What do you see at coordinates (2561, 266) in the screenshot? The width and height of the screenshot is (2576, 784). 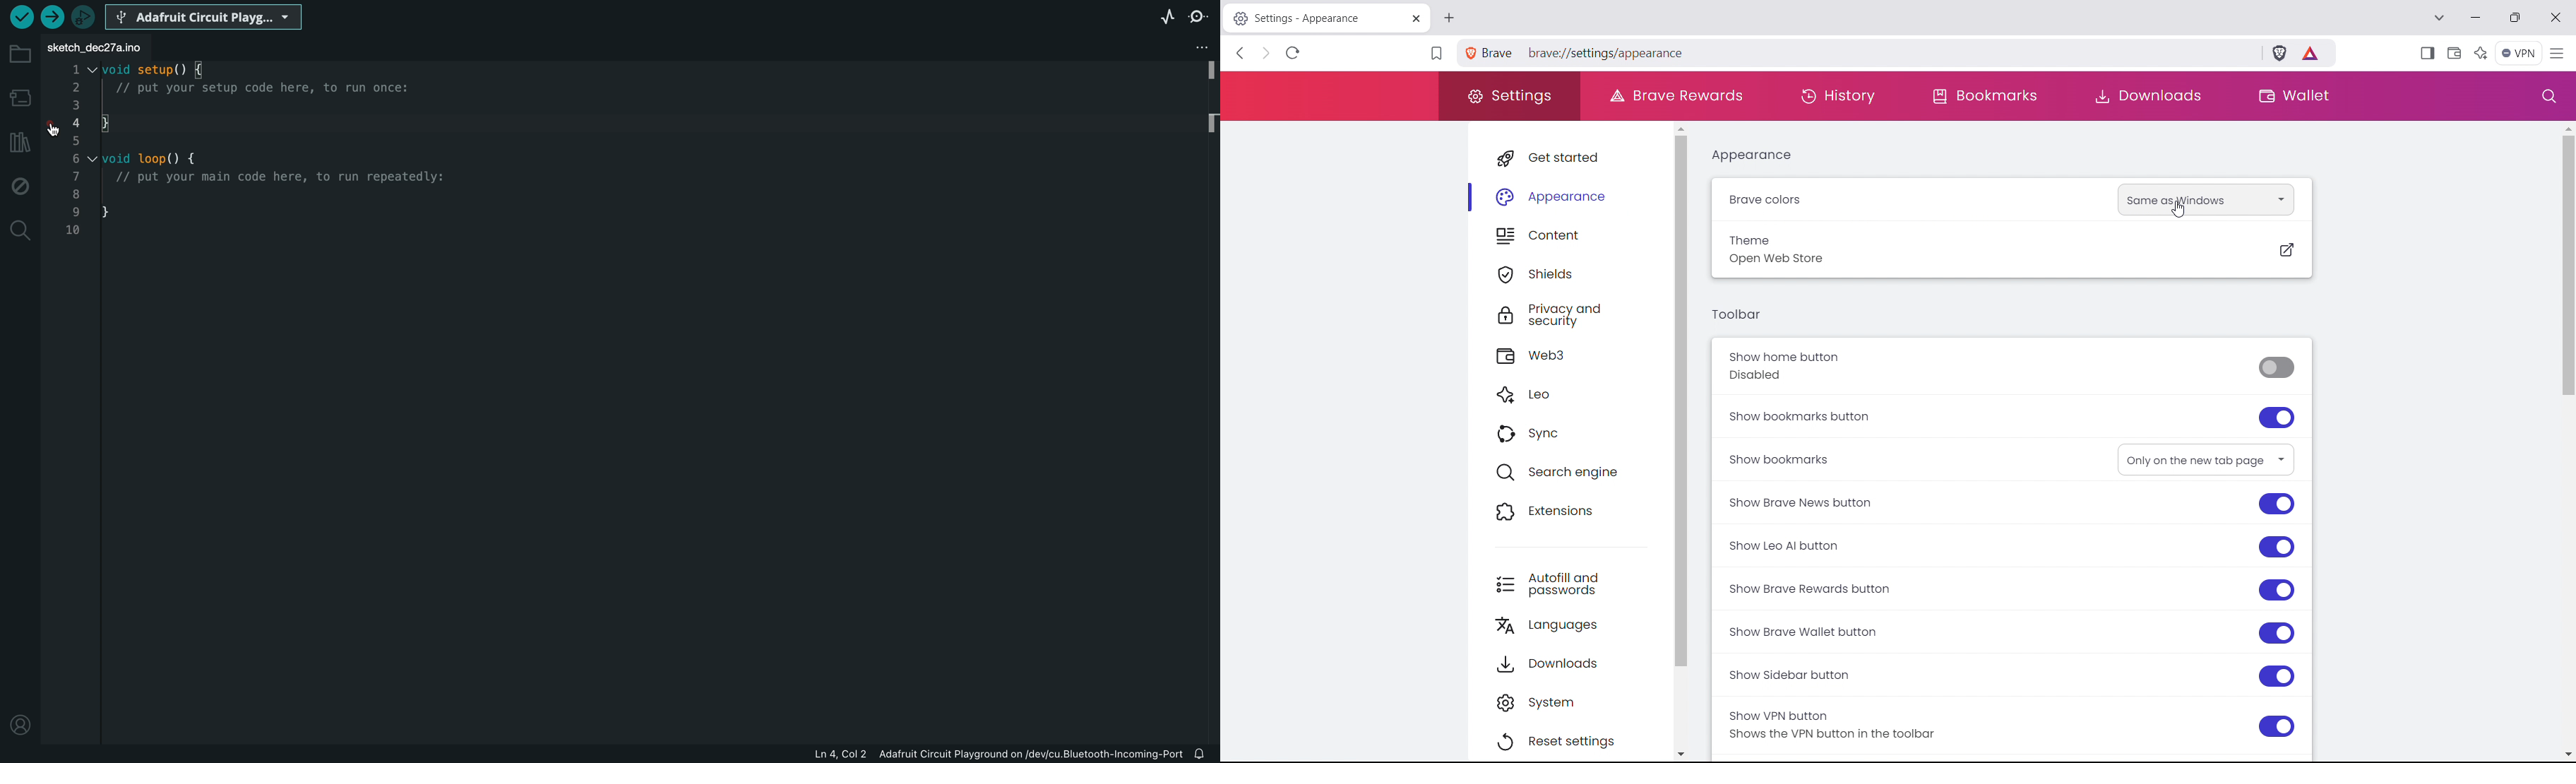 I see `scrollbar` at bounding box center [2561, 266].